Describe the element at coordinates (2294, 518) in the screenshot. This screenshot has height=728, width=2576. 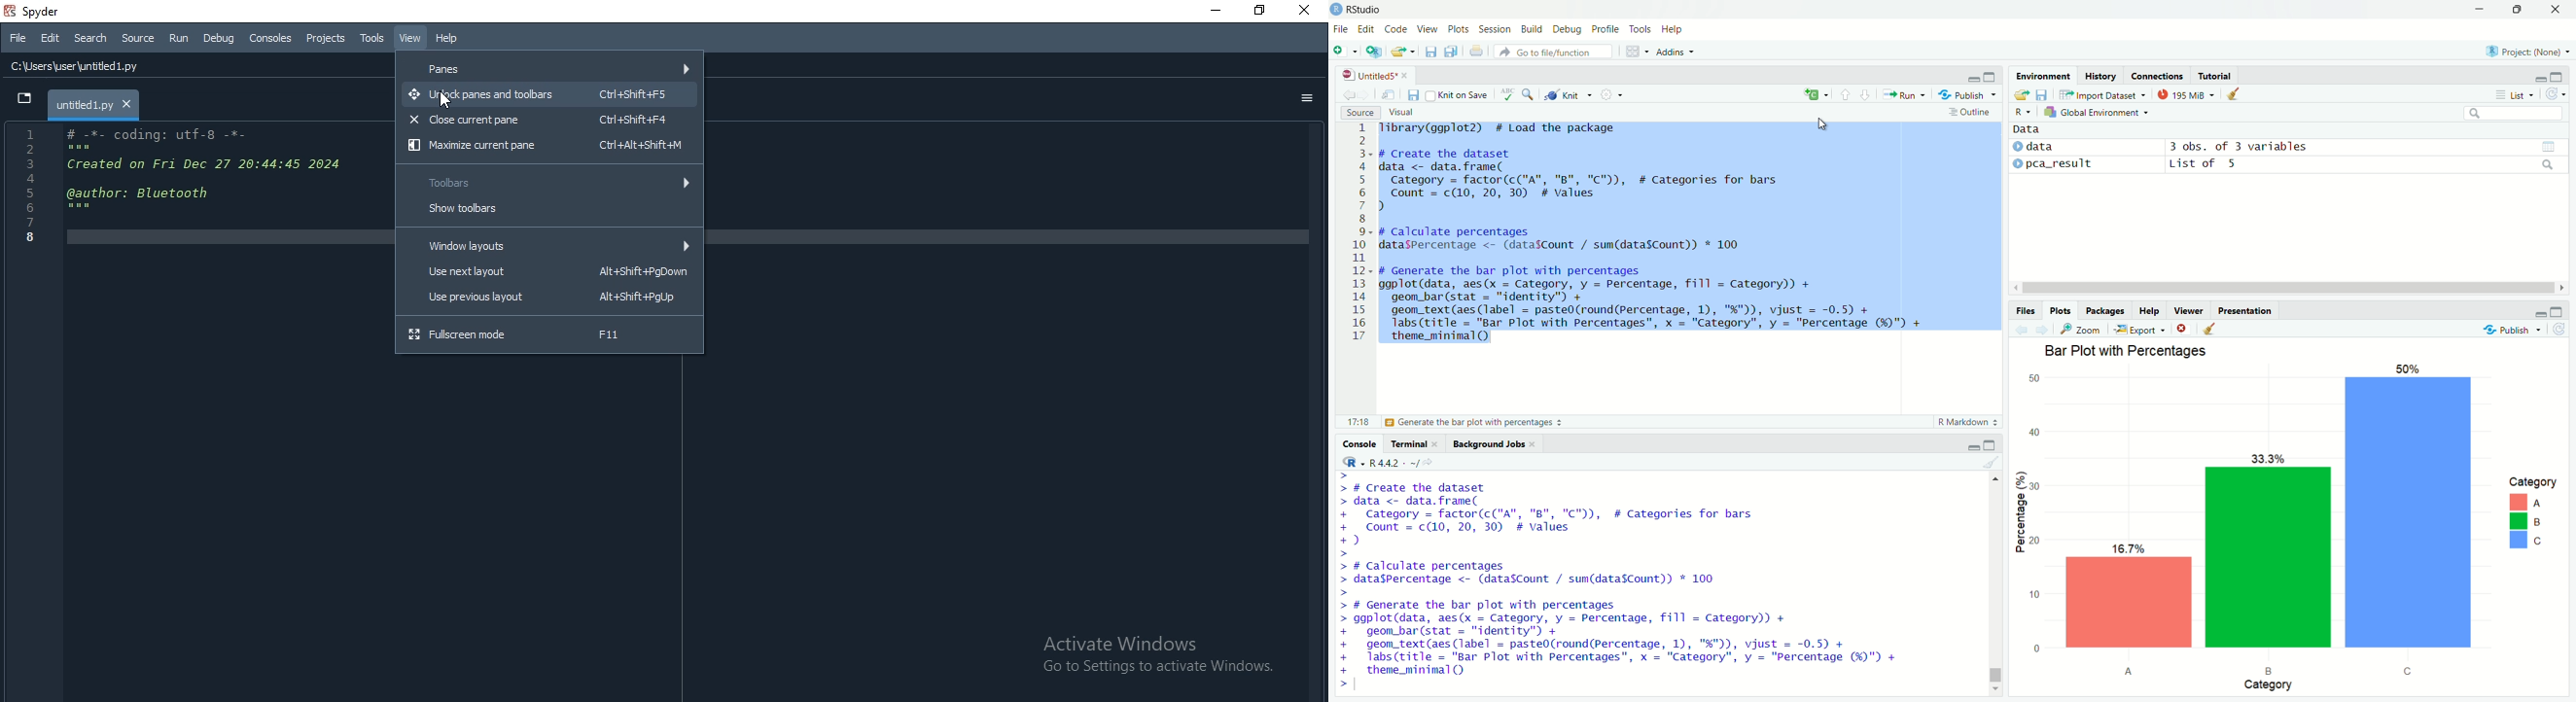
I see `bar plot with percentages` at that location.